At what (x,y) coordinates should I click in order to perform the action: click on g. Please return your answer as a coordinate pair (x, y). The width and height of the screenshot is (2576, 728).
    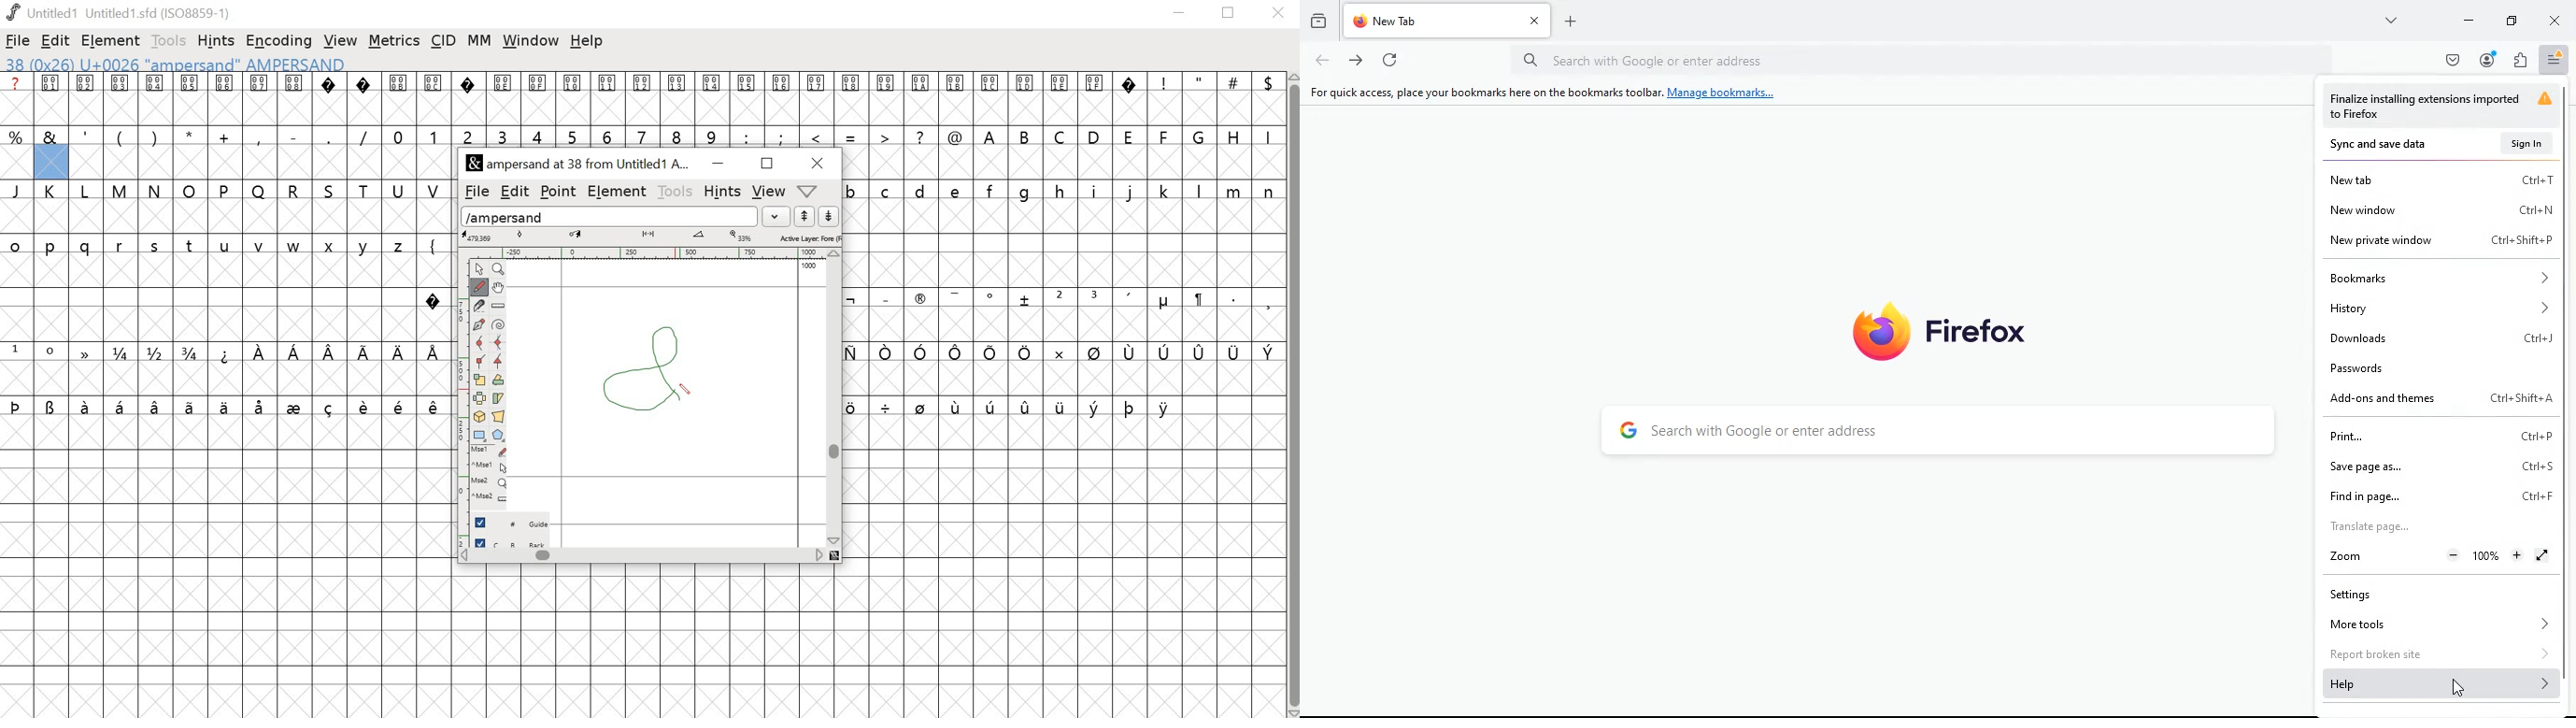
    Looking at the image, I should click on (1029, 191).